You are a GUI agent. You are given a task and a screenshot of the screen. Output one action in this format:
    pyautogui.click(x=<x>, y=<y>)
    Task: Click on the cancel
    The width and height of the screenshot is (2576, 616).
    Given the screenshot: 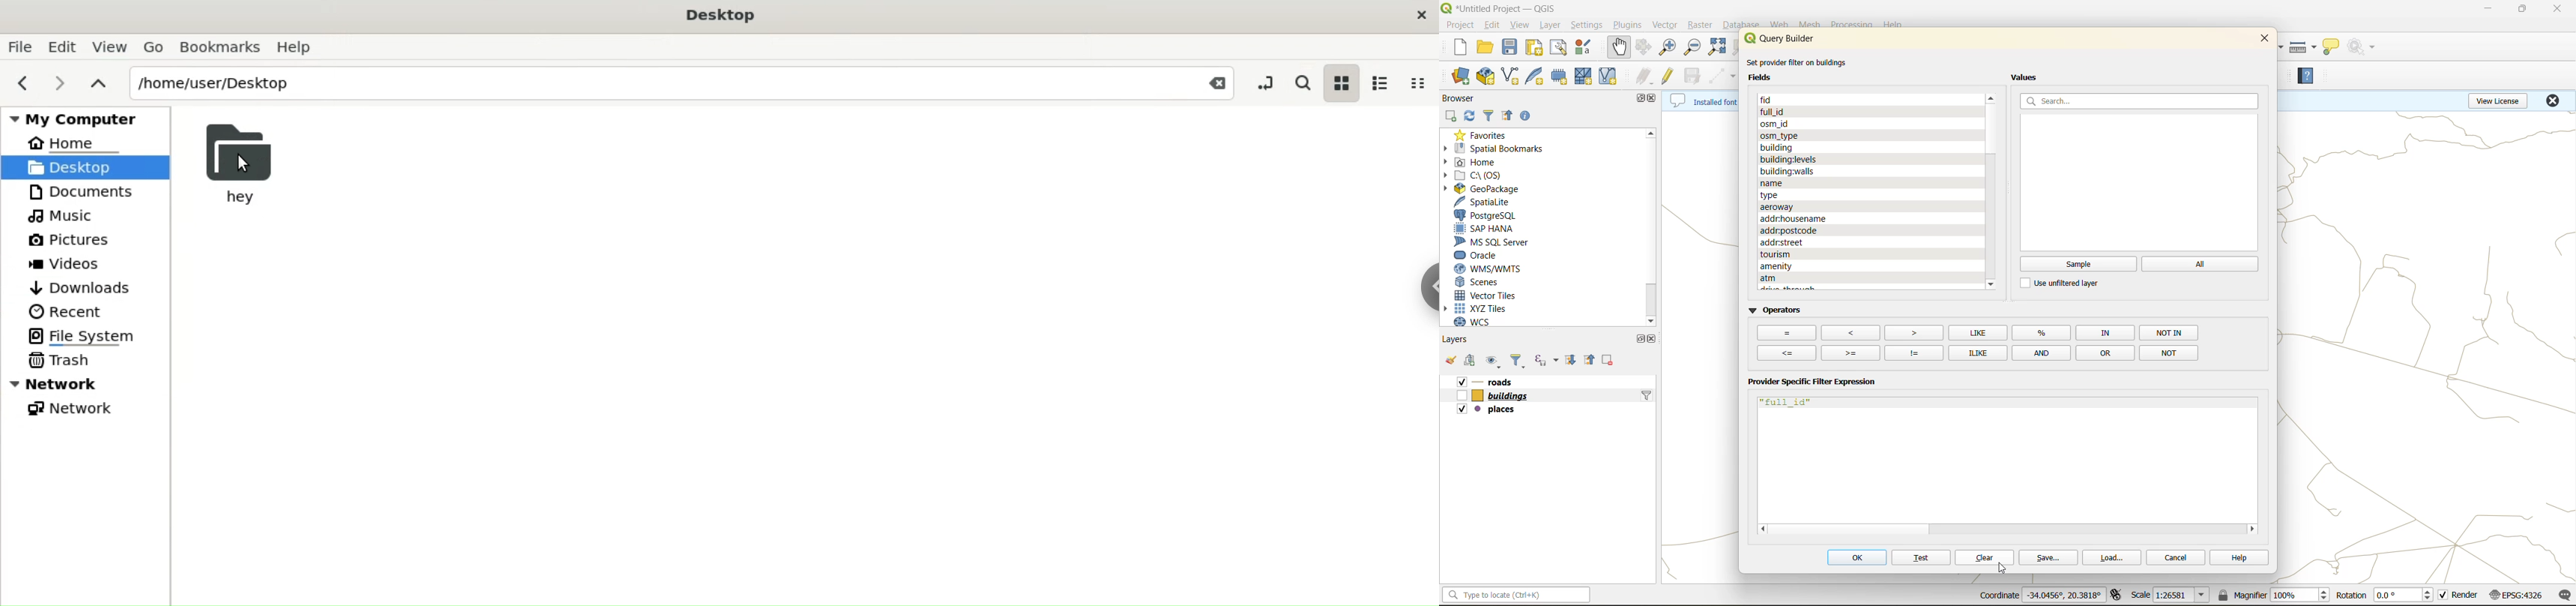 What is the action you would take?
    pyautogui.click(x=2177, y=557)
    